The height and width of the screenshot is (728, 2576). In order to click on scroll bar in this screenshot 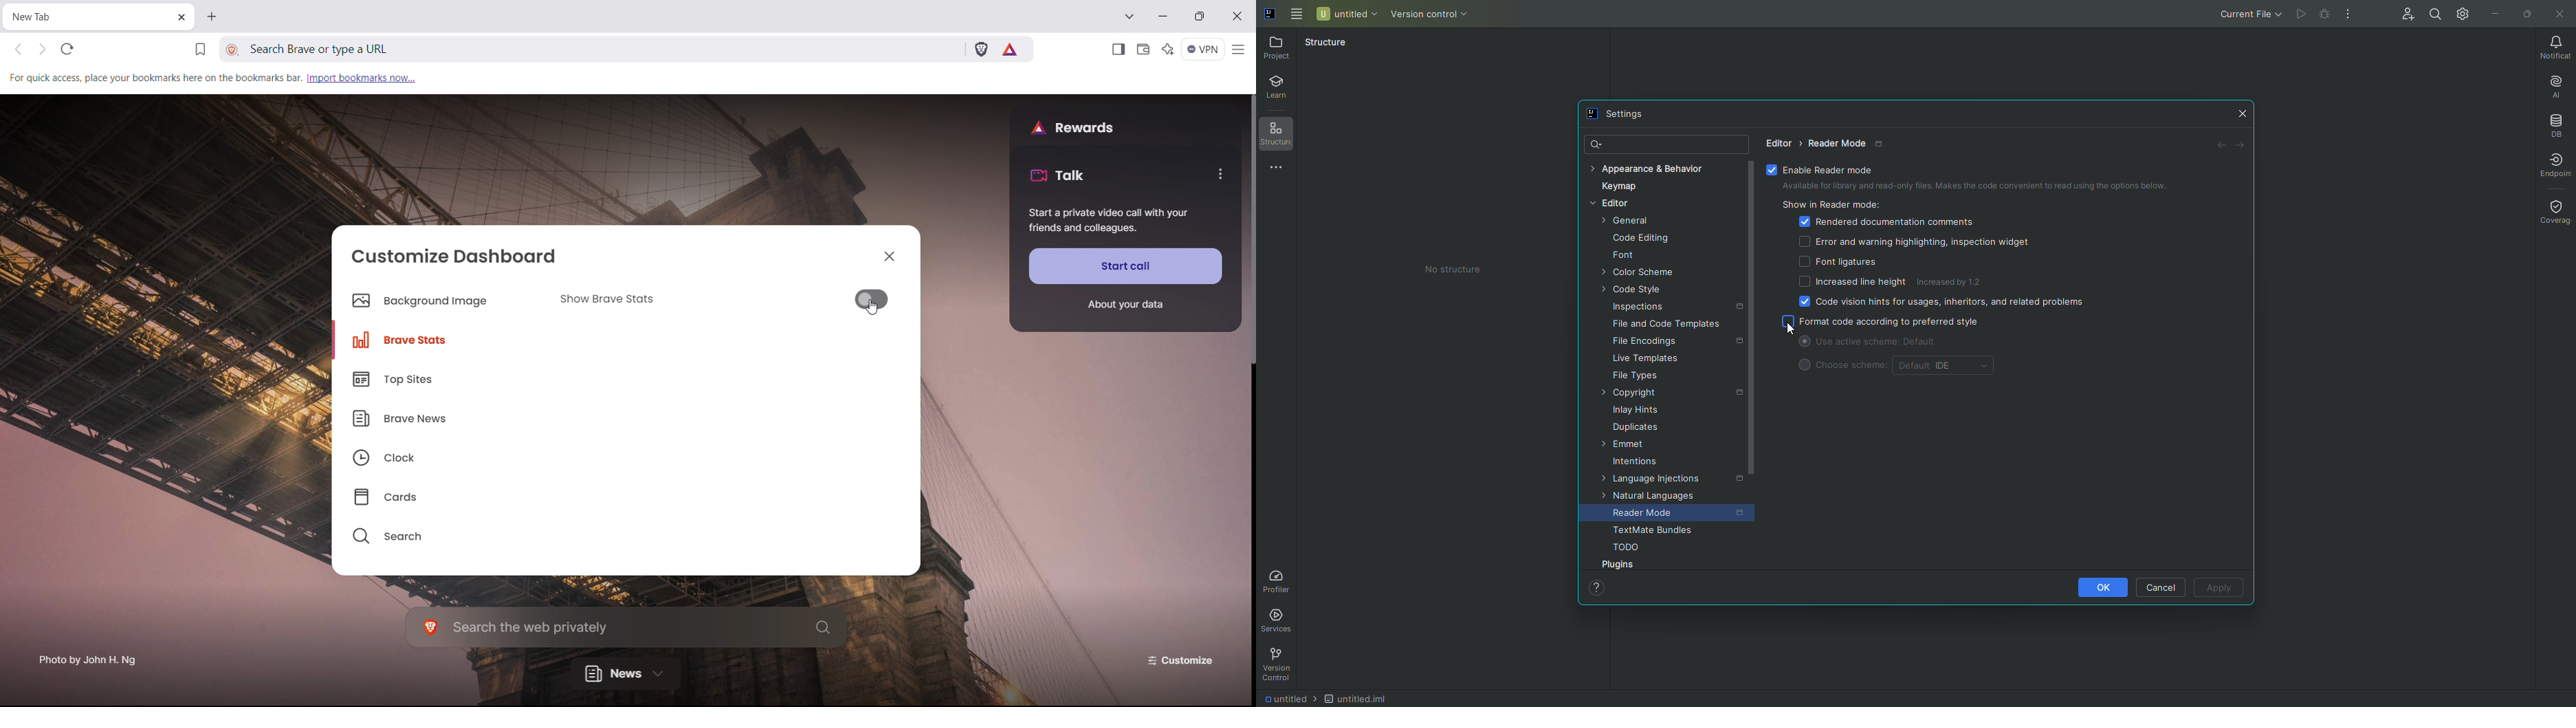, I will do `click(1755, 364)`.